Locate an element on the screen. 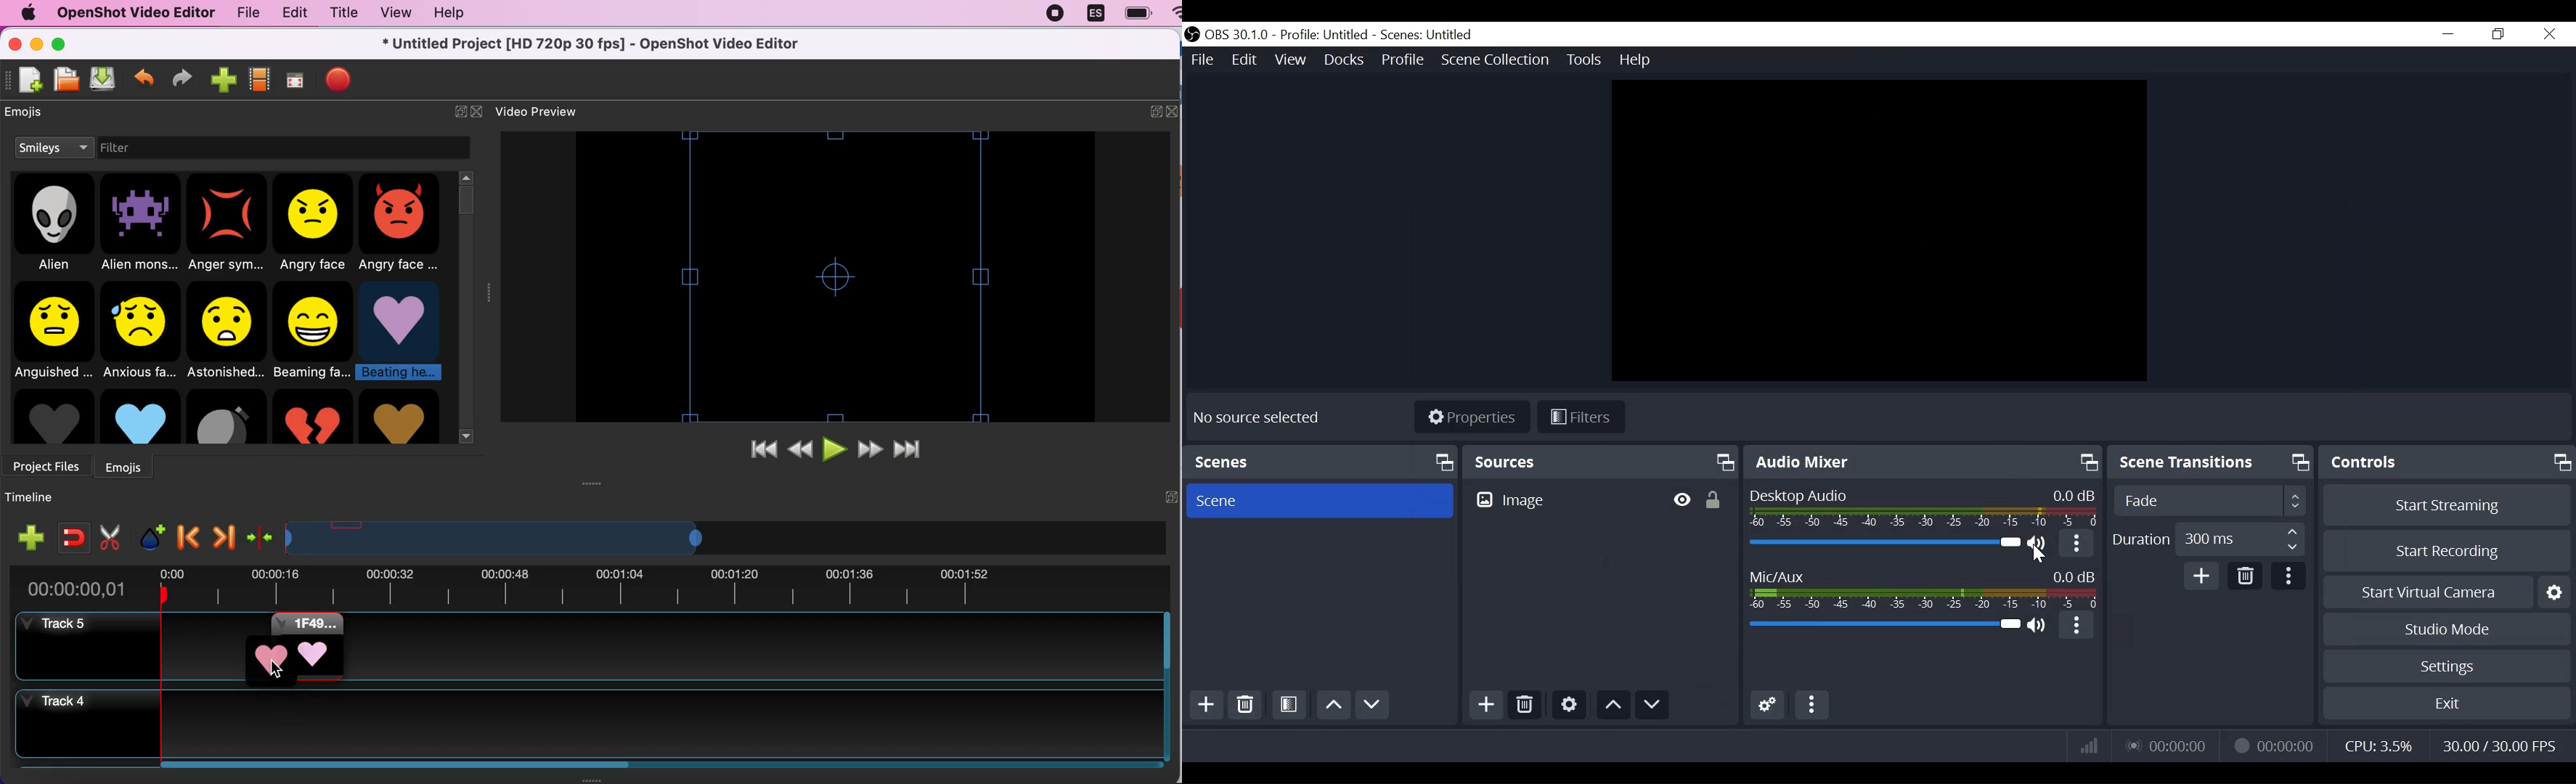 The height and width of the screenshot is (784, 2576). (un)lock is located at coordinates (1716, 500).